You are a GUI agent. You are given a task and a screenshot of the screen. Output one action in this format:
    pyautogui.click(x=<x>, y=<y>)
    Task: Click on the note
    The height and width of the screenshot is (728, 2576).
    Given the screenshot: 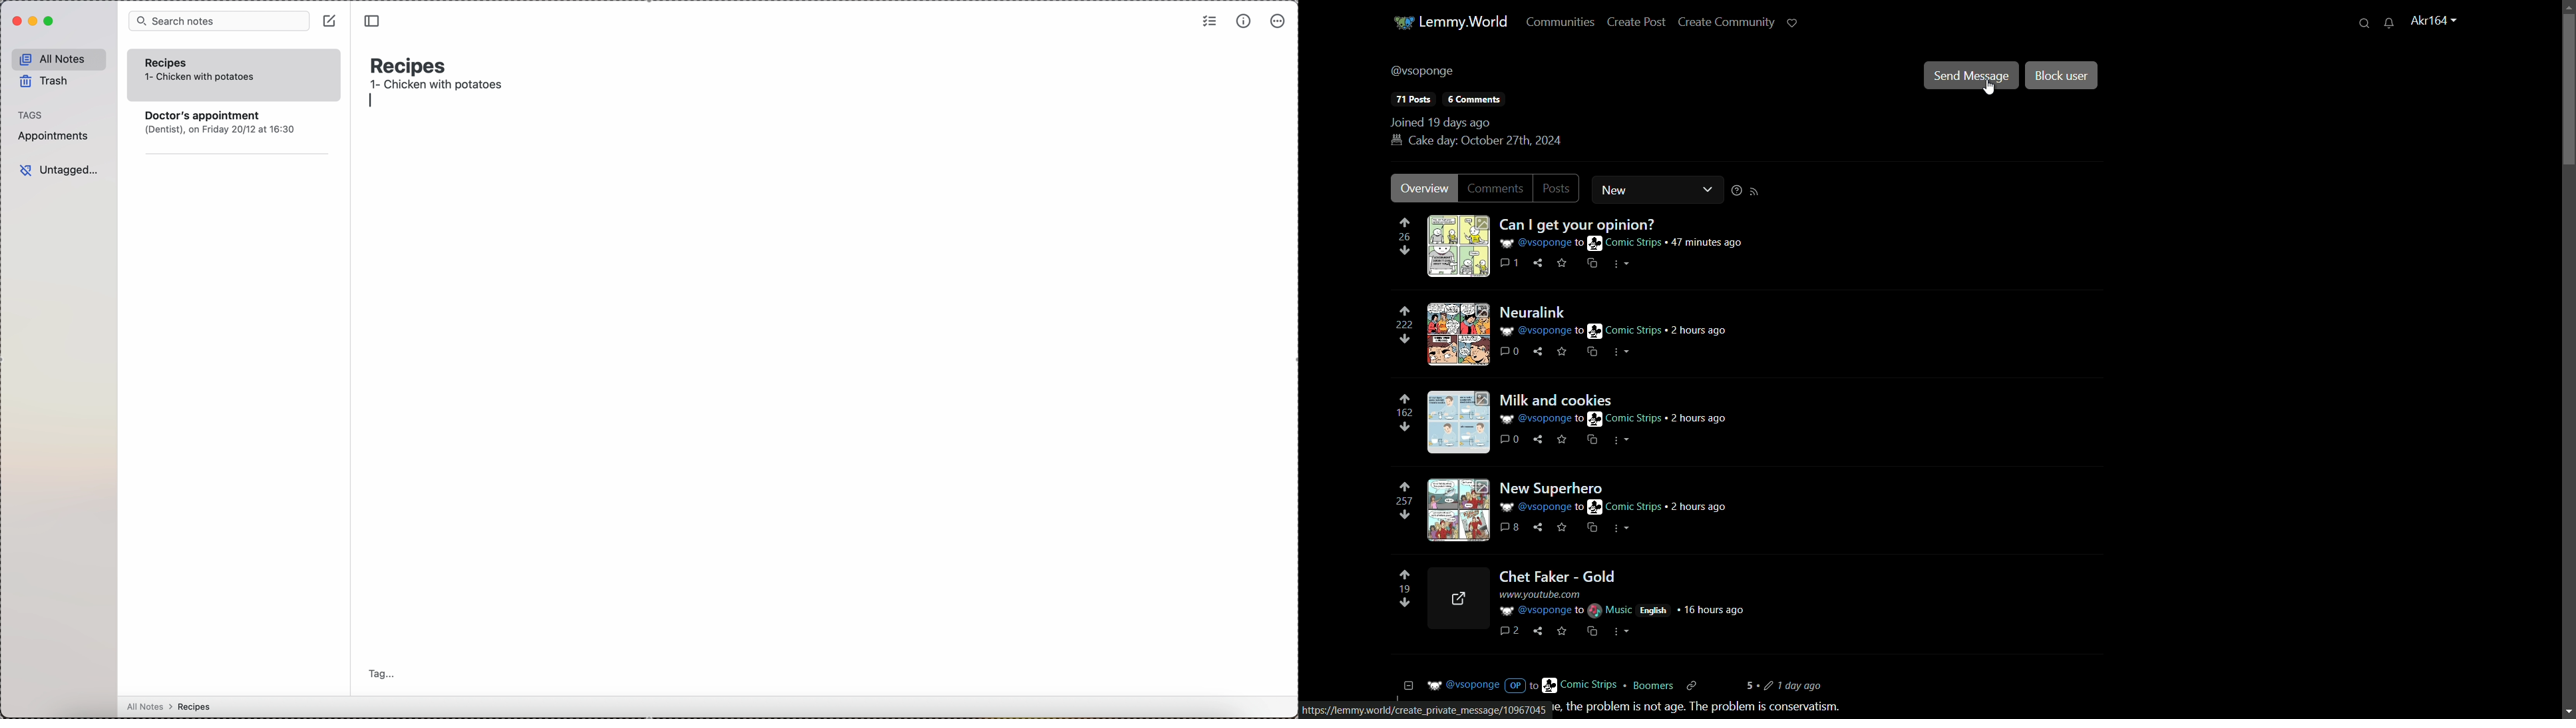 What is the action you would take?
    pyautogui.click(x=239, y=136)
    